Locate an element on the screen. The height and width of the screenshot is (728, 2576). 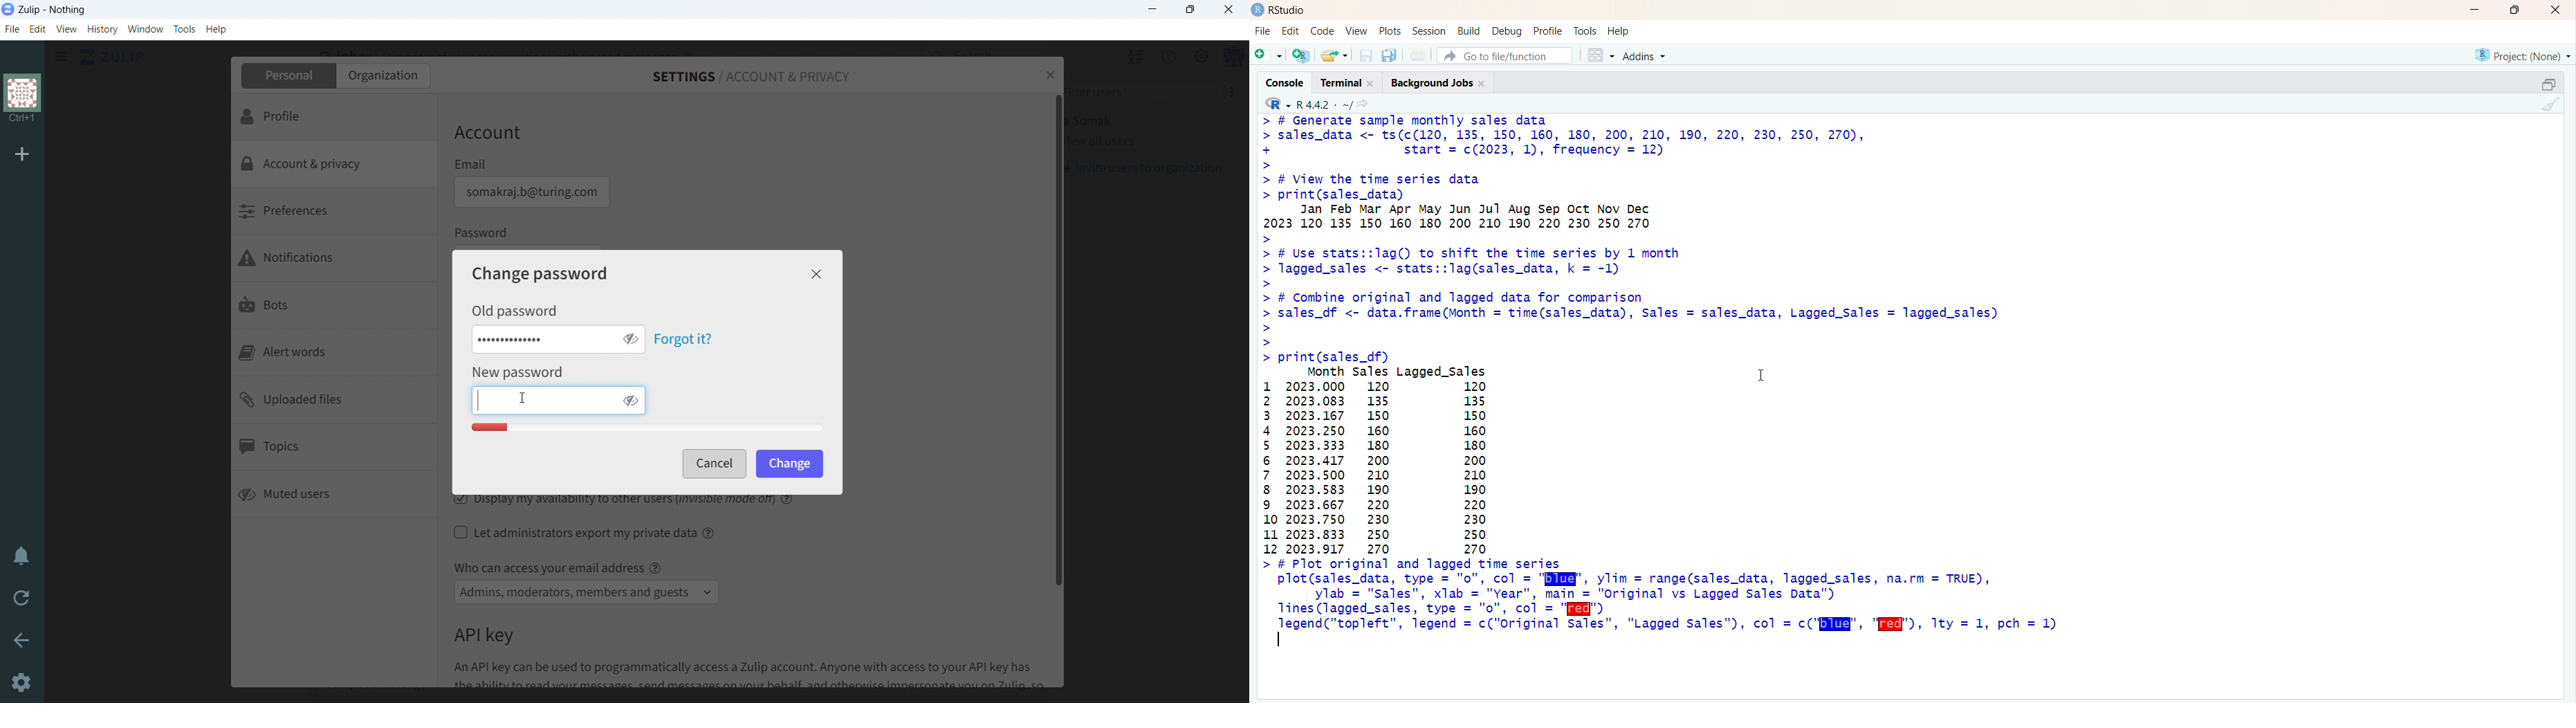
view the current working directory is located at coordinates (1364, 105).